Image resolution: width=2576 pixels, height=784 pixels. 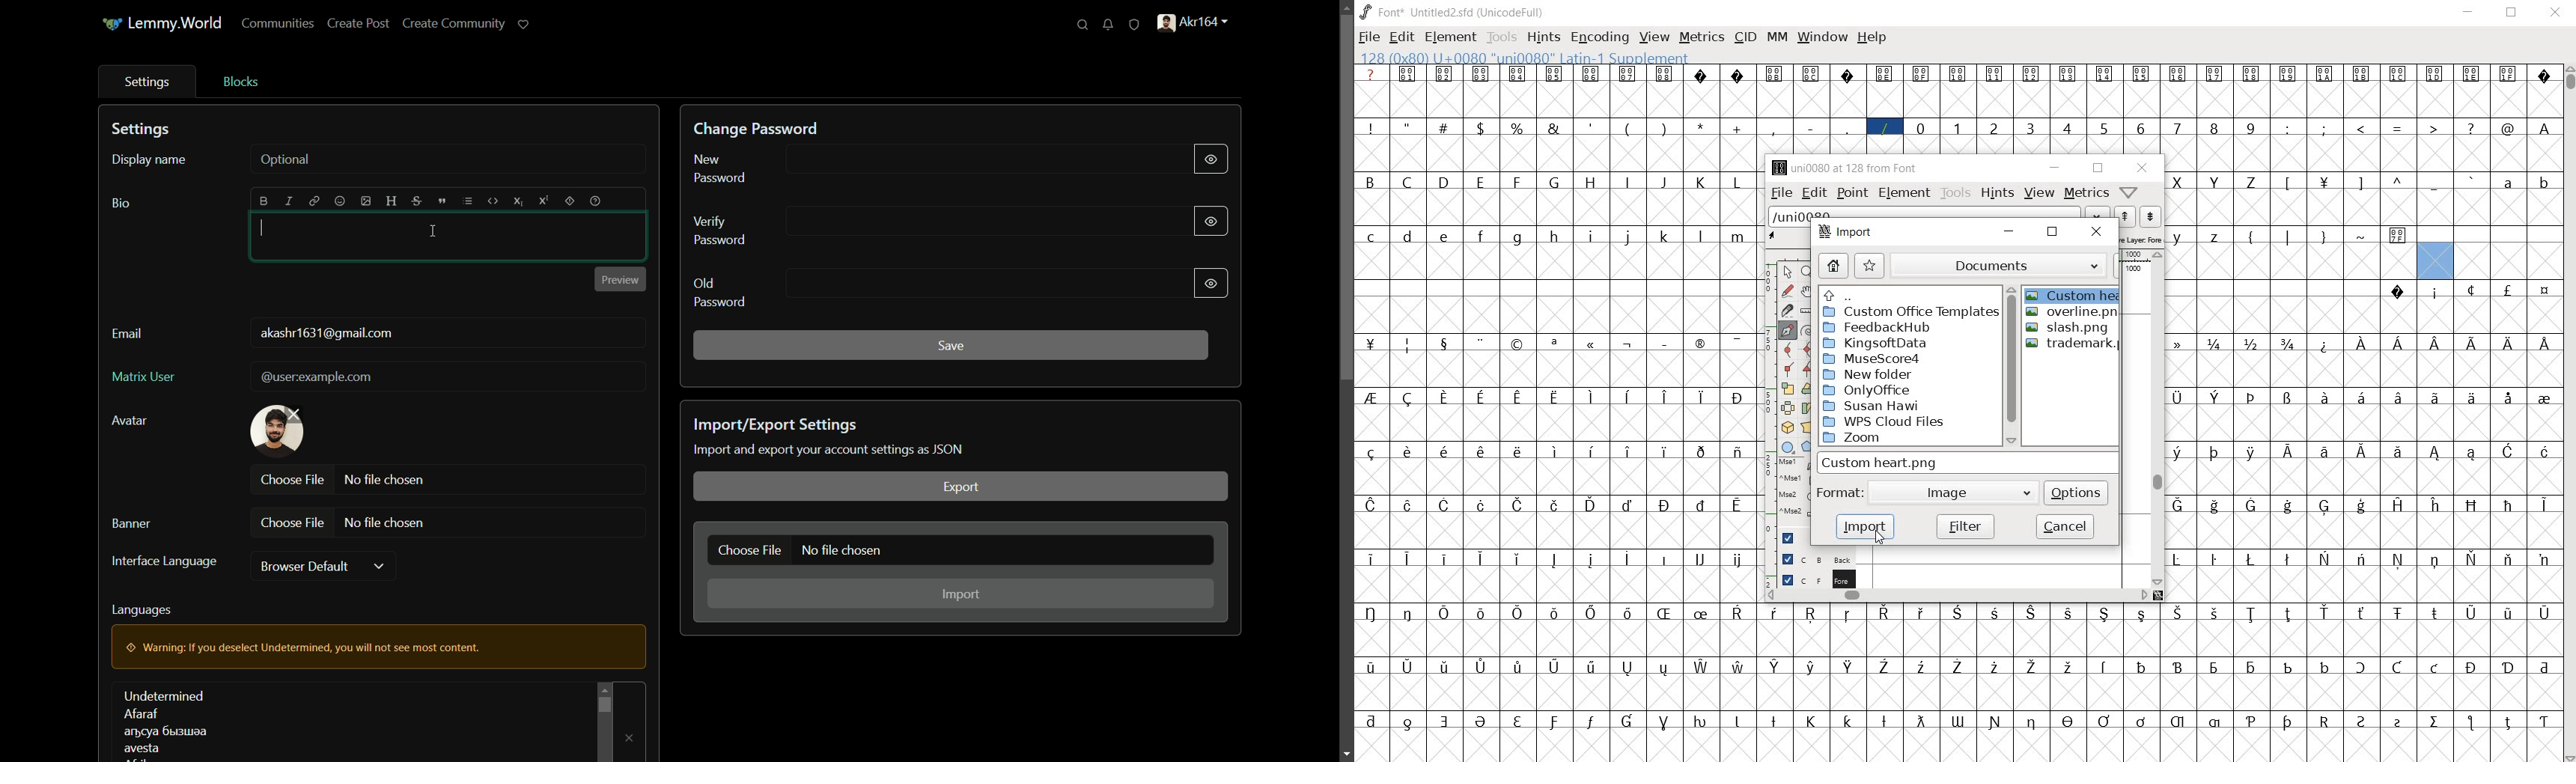 What do you see at coordinates (2251, 615) in the screenshot?
I see `glyph` at bounding box center [2251, 615].